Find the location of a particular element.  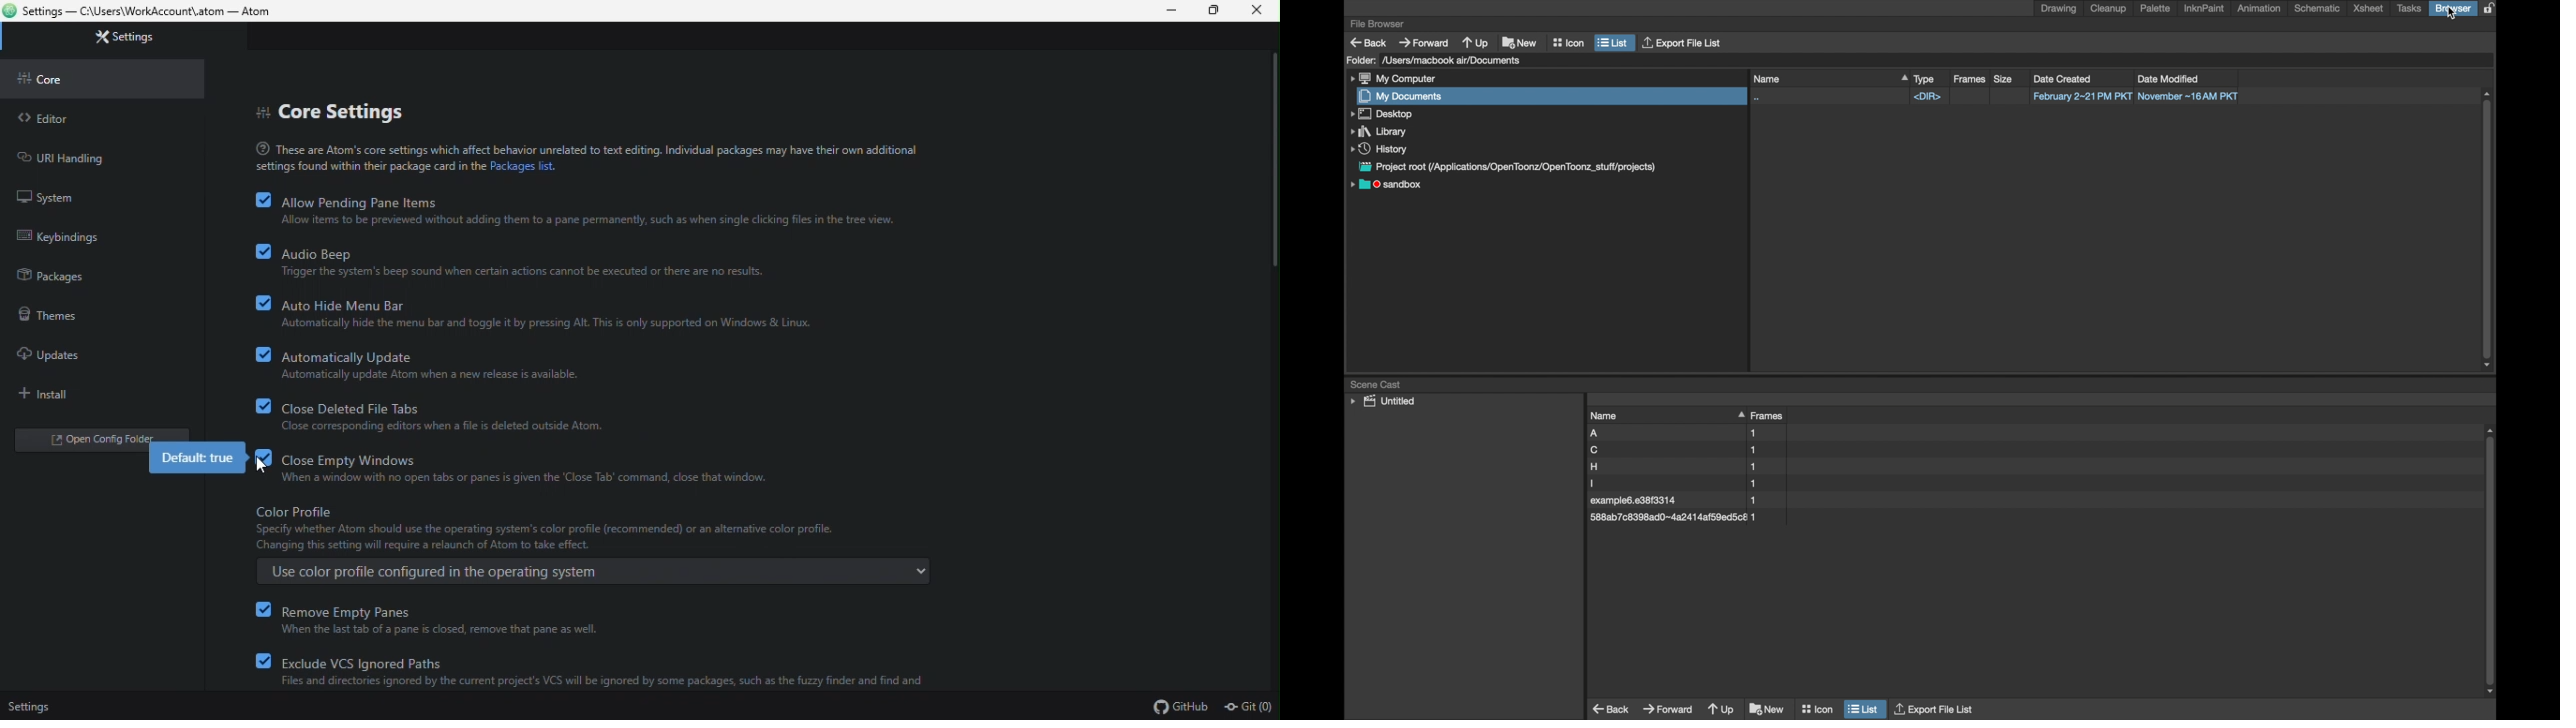

type is located at coordinates (1925, 79).